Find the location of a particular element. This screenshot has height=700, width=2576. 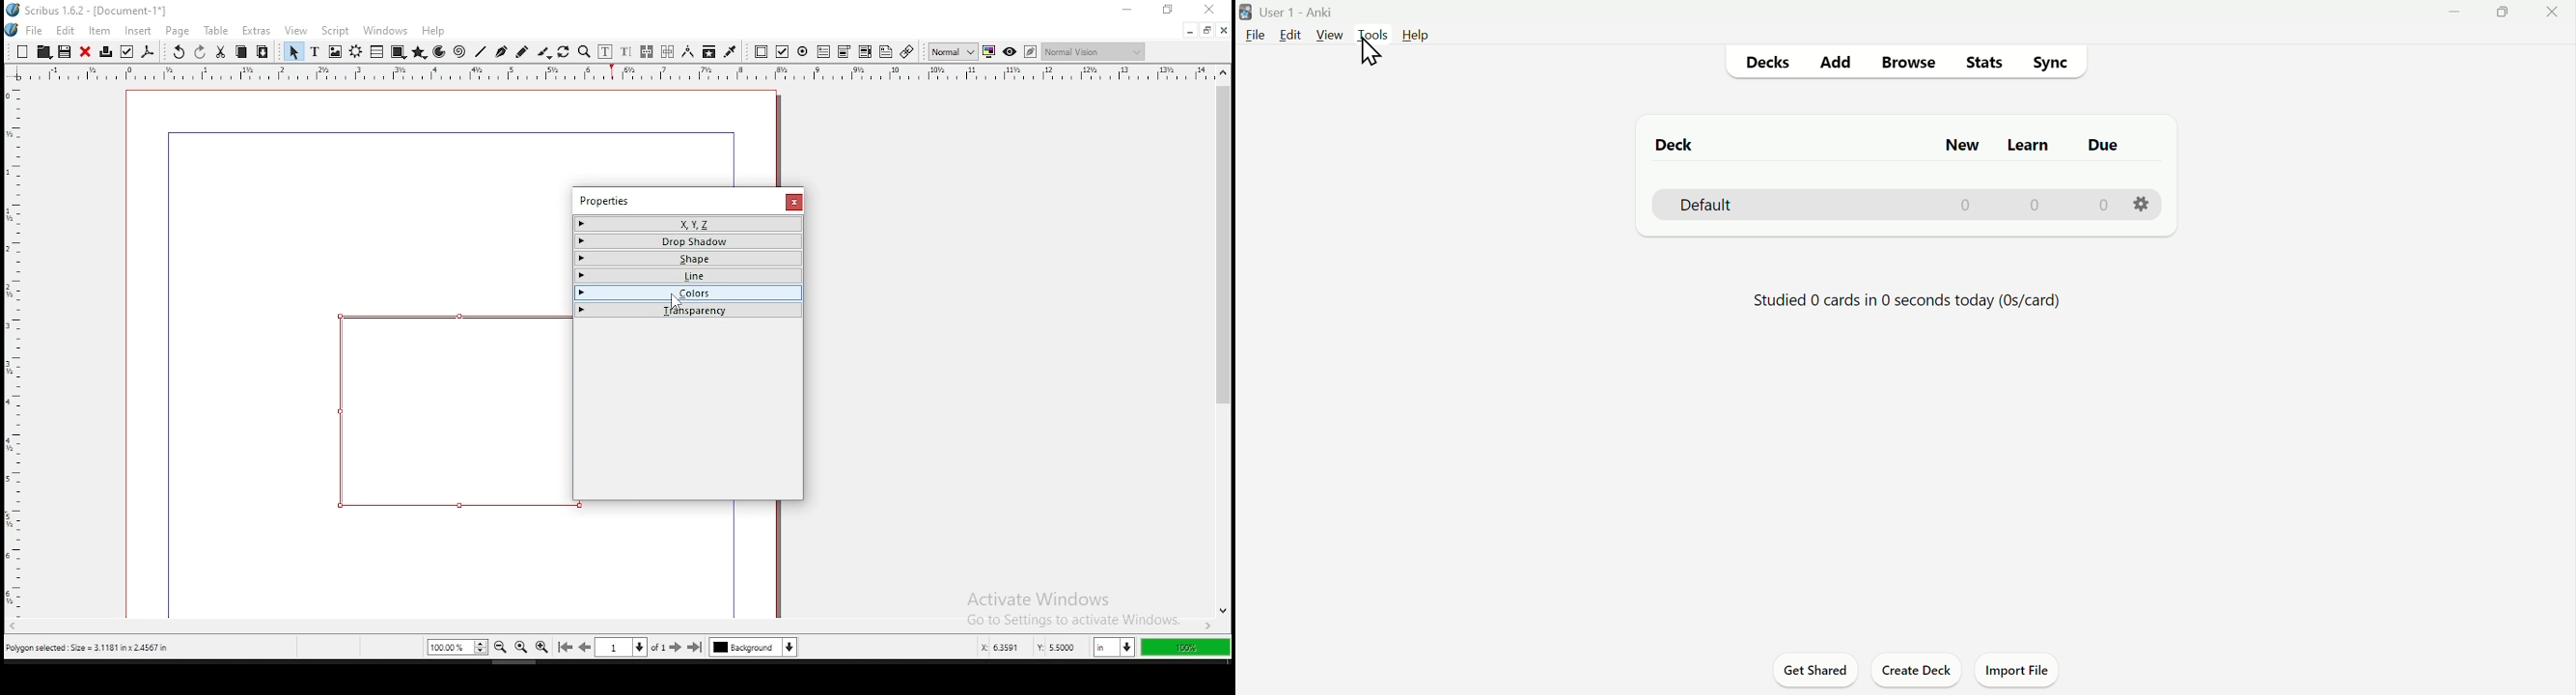

Default is located at coordinates (1880, 205).